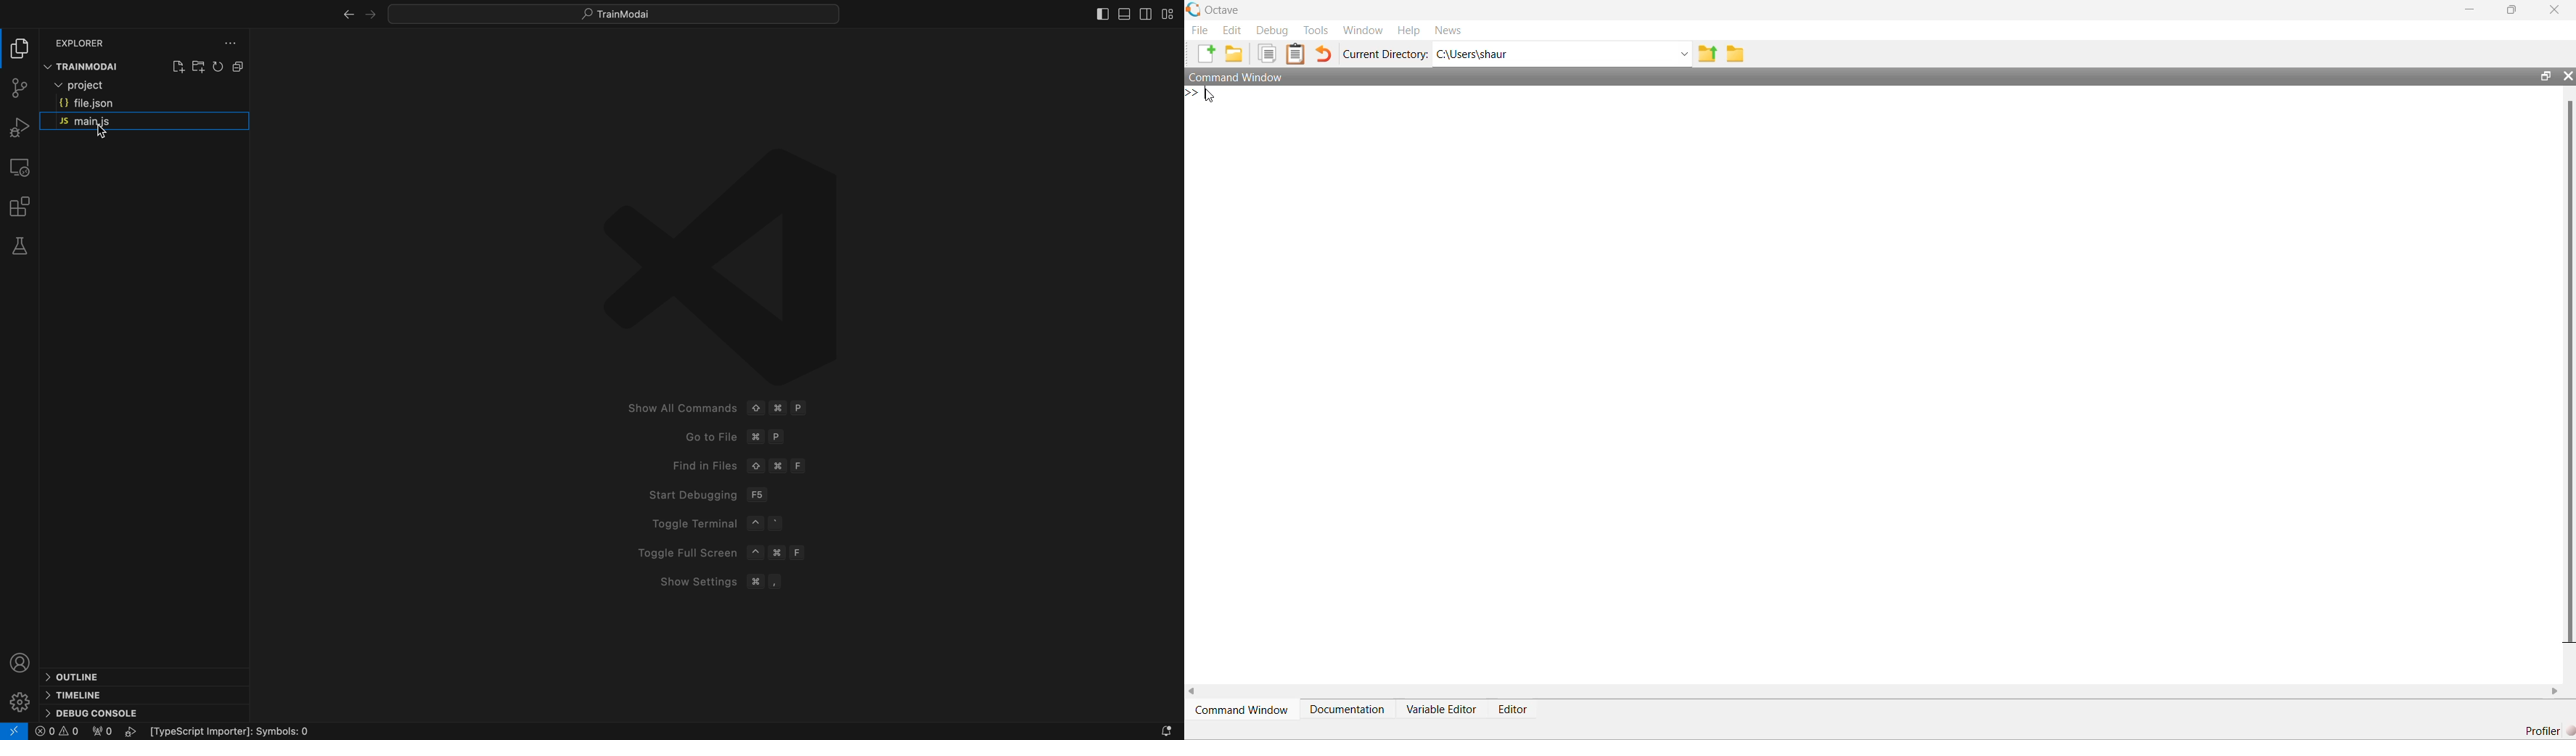 The height and width of the screenshot is (756, 2576). What do you see at coordinates (2545, 76) in the screenshot?
I see `open in separate window` at bounding box center [2545, 76].